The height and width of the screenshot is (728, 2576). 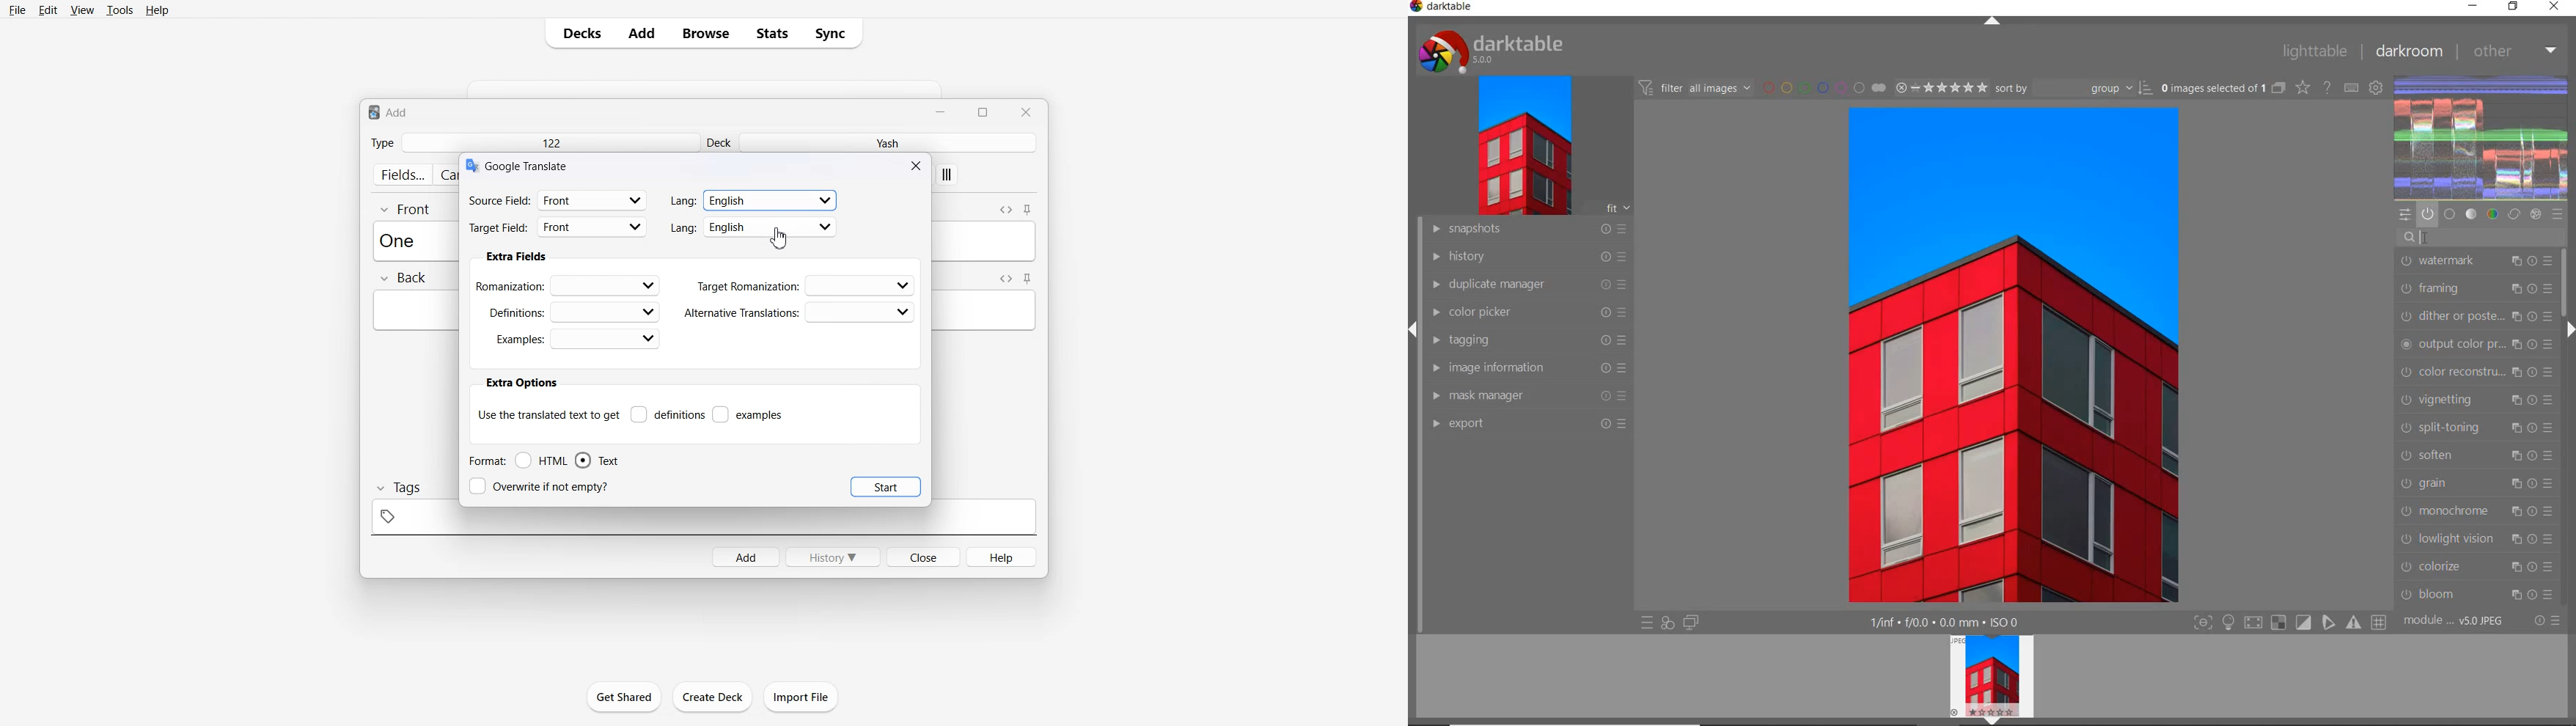 What do you see at coordinates (577, 33) in the screenshot?
I see `Decks` at bounding box center [577, 33].